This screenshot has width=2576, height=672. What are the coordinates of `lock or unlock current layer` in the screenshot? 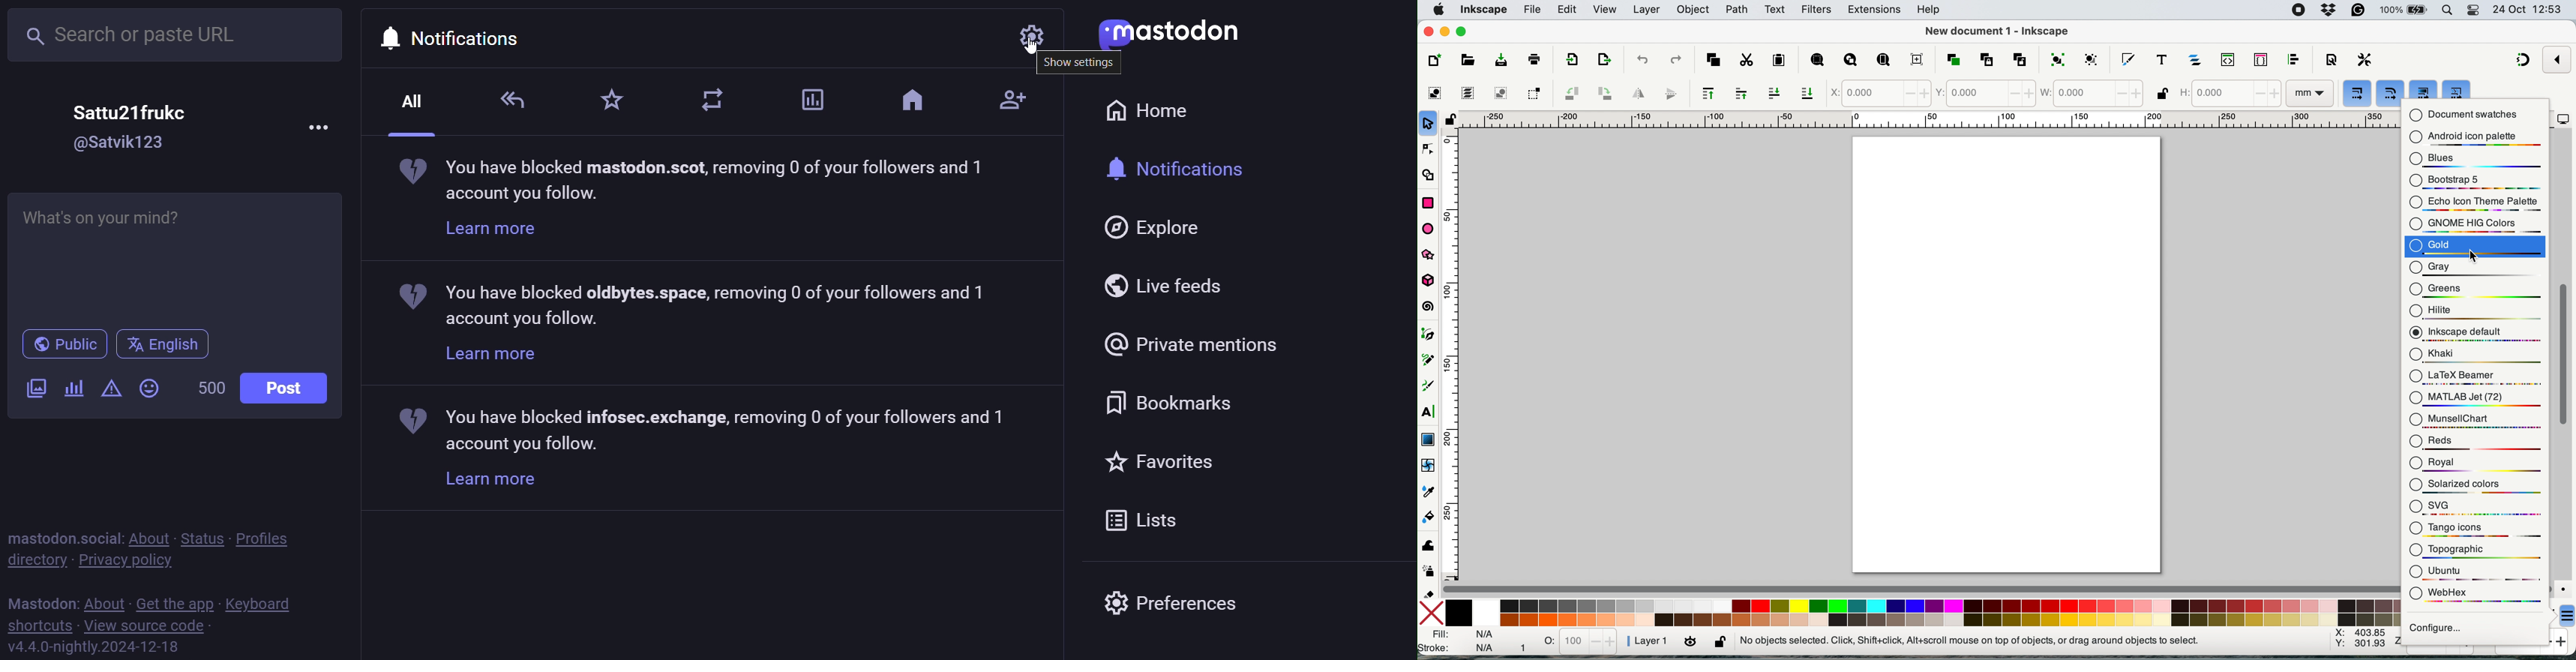 It's located at (1719, 643).